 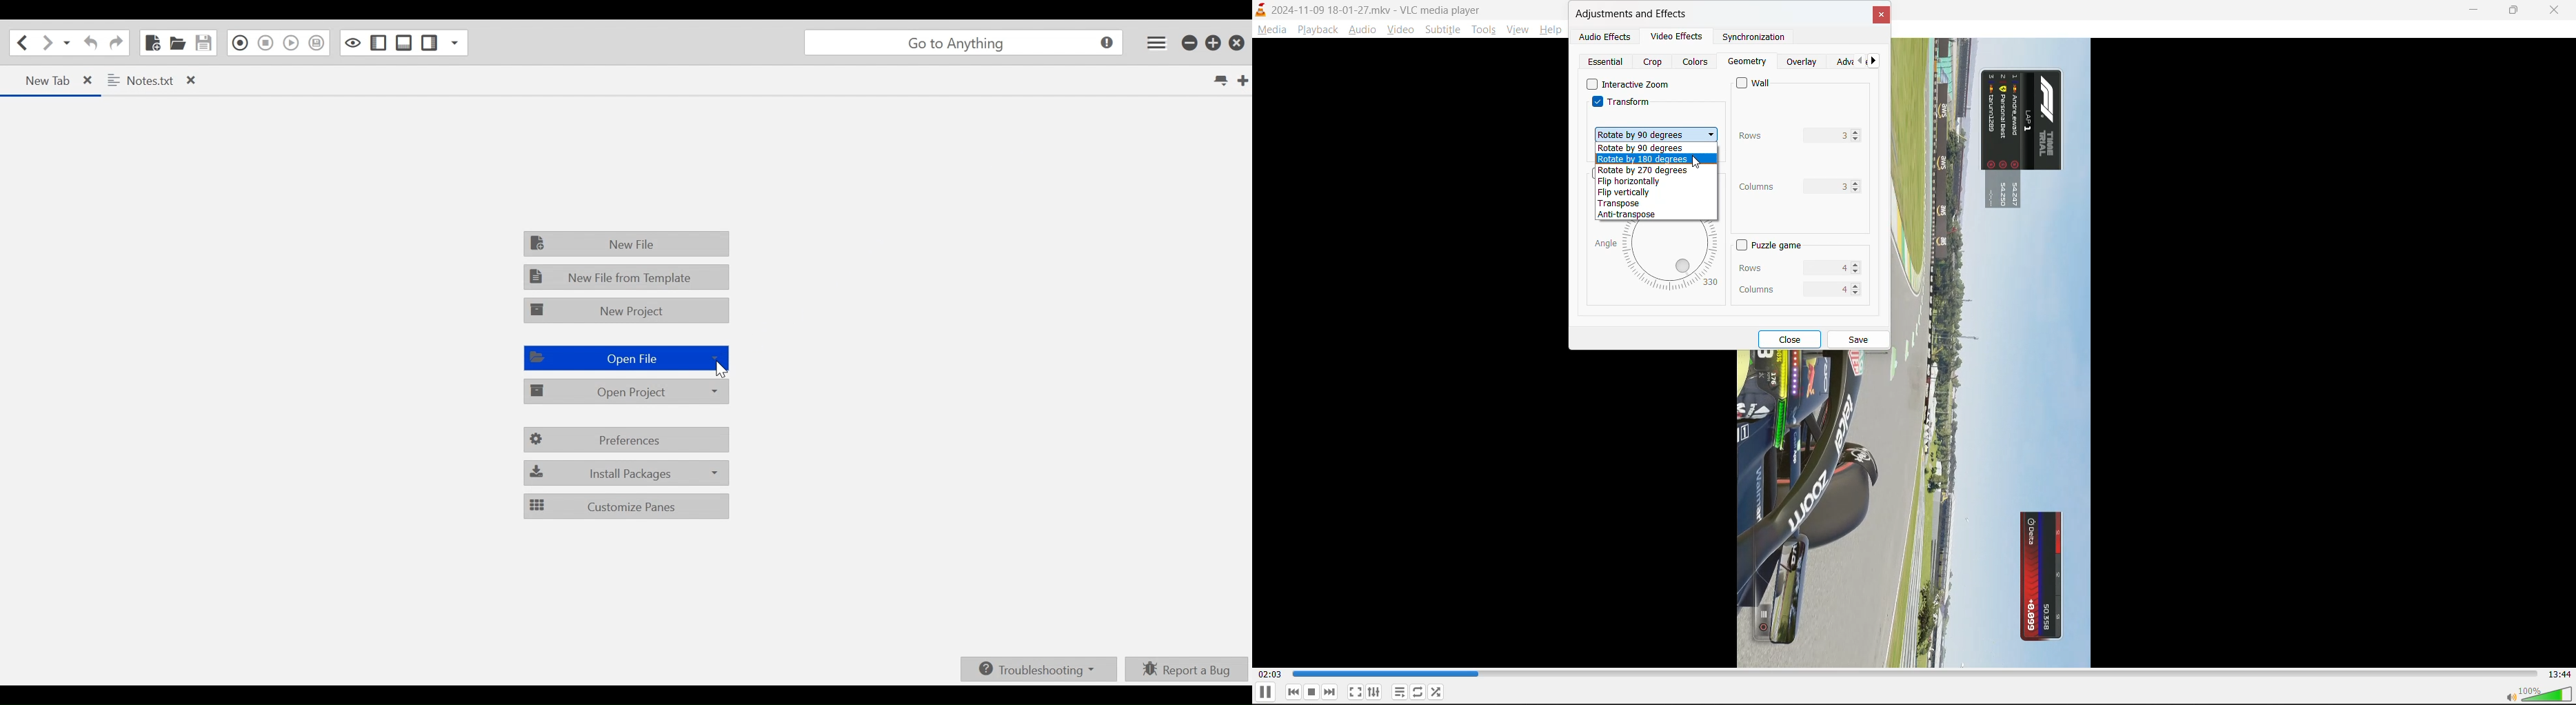 What do you see at coordinates (1416, 694) in the screenshot?
I see `loop` at bounding box center [1416, 694].